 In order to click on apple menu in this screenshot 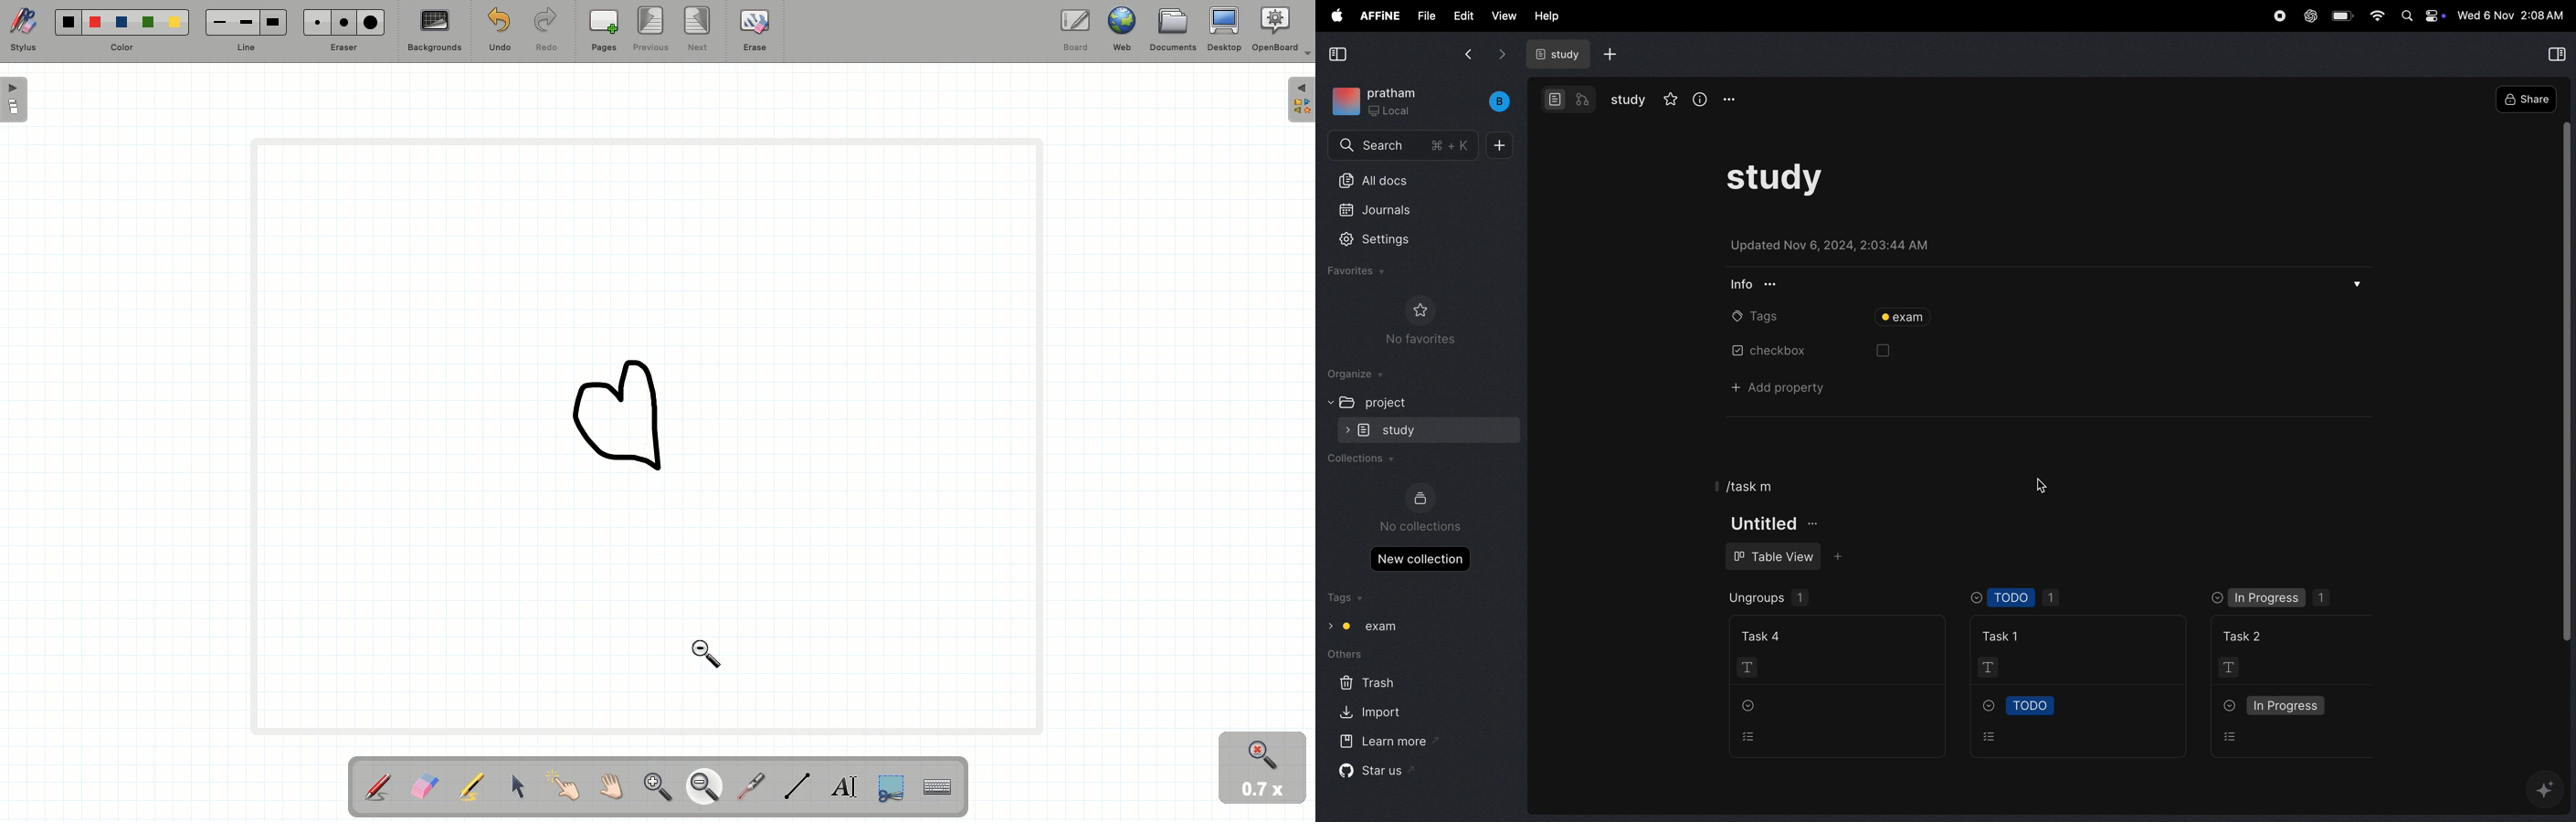, I will do `click(1333, 15)`.